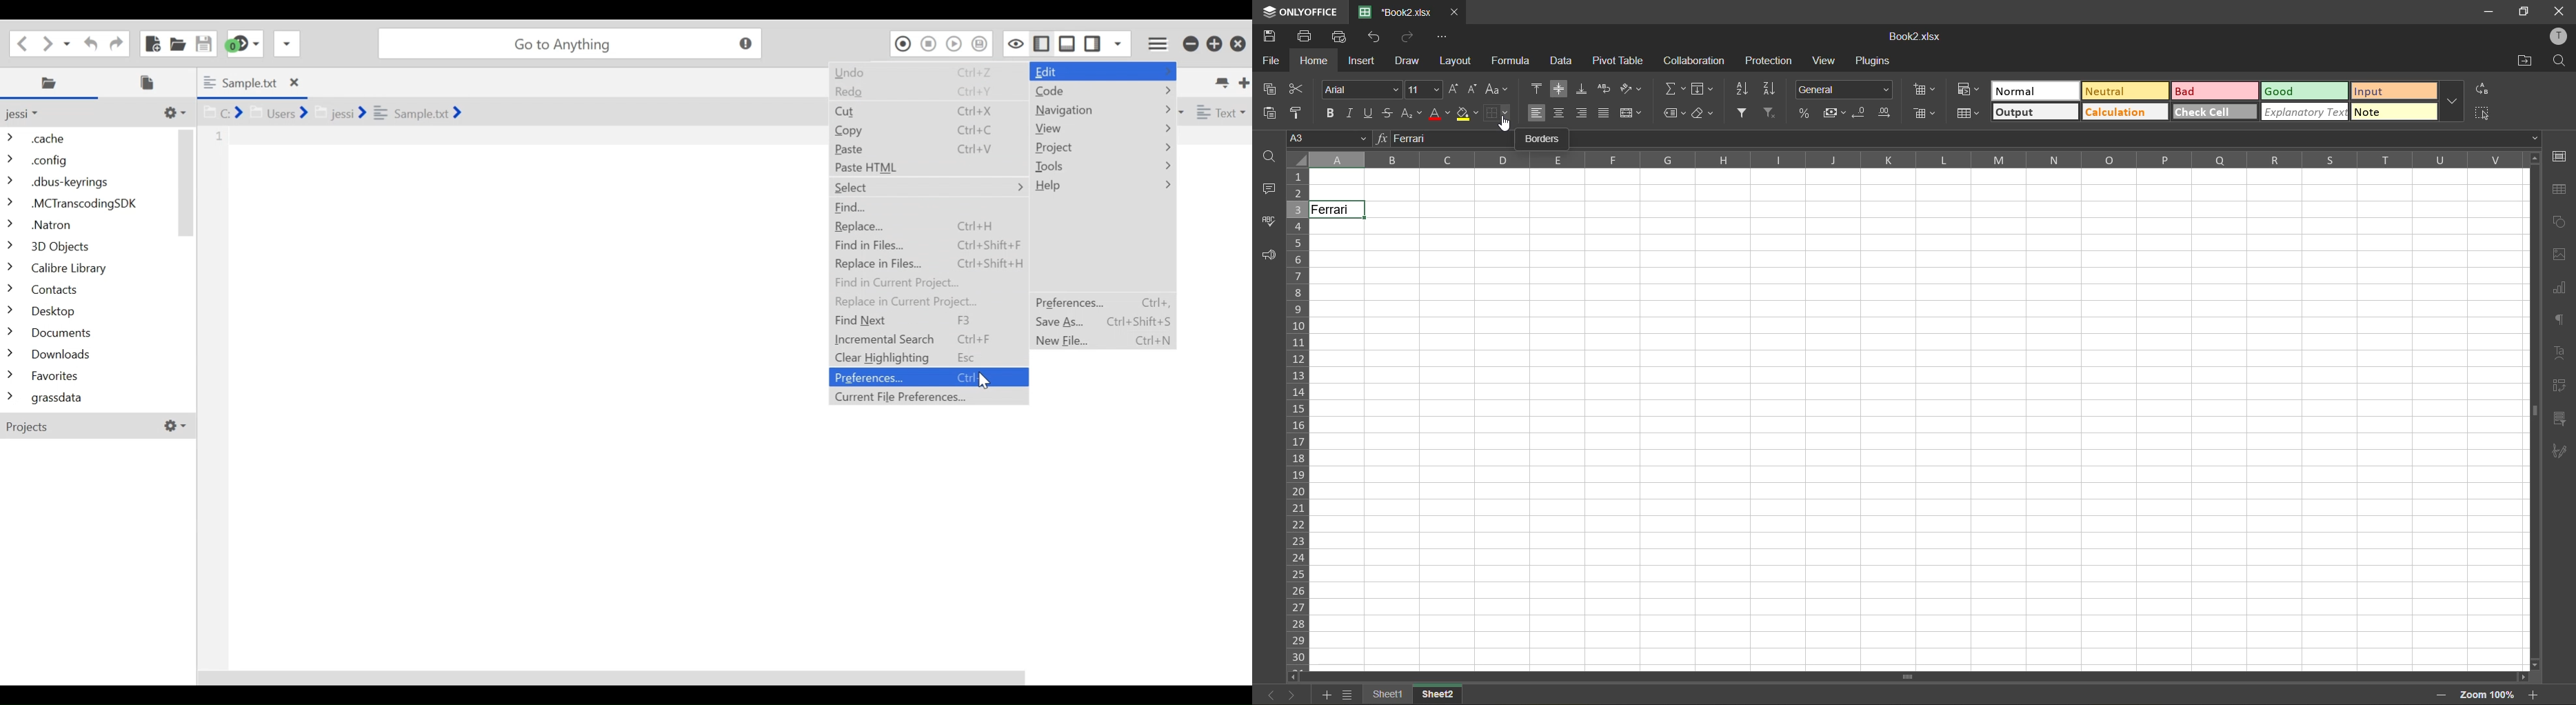  Describe the element at coordinates (1448, 694) in the screenshot. I see `sheet 2` at that location.